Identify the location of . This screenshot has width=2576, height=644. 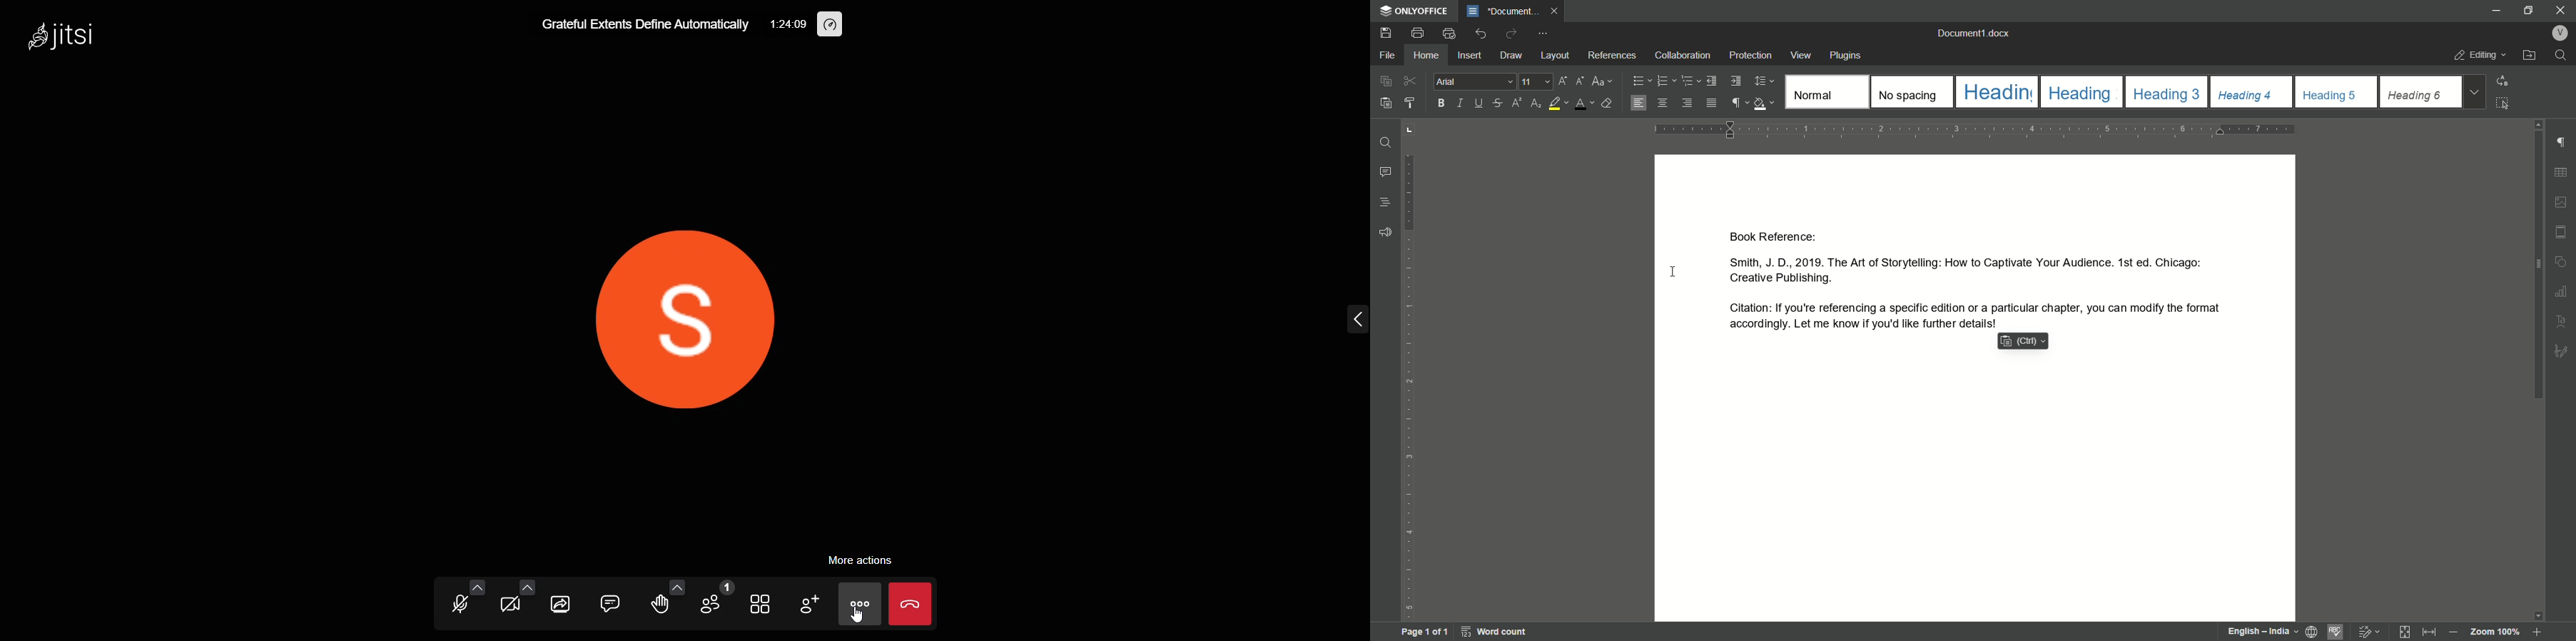
(2562, 351).